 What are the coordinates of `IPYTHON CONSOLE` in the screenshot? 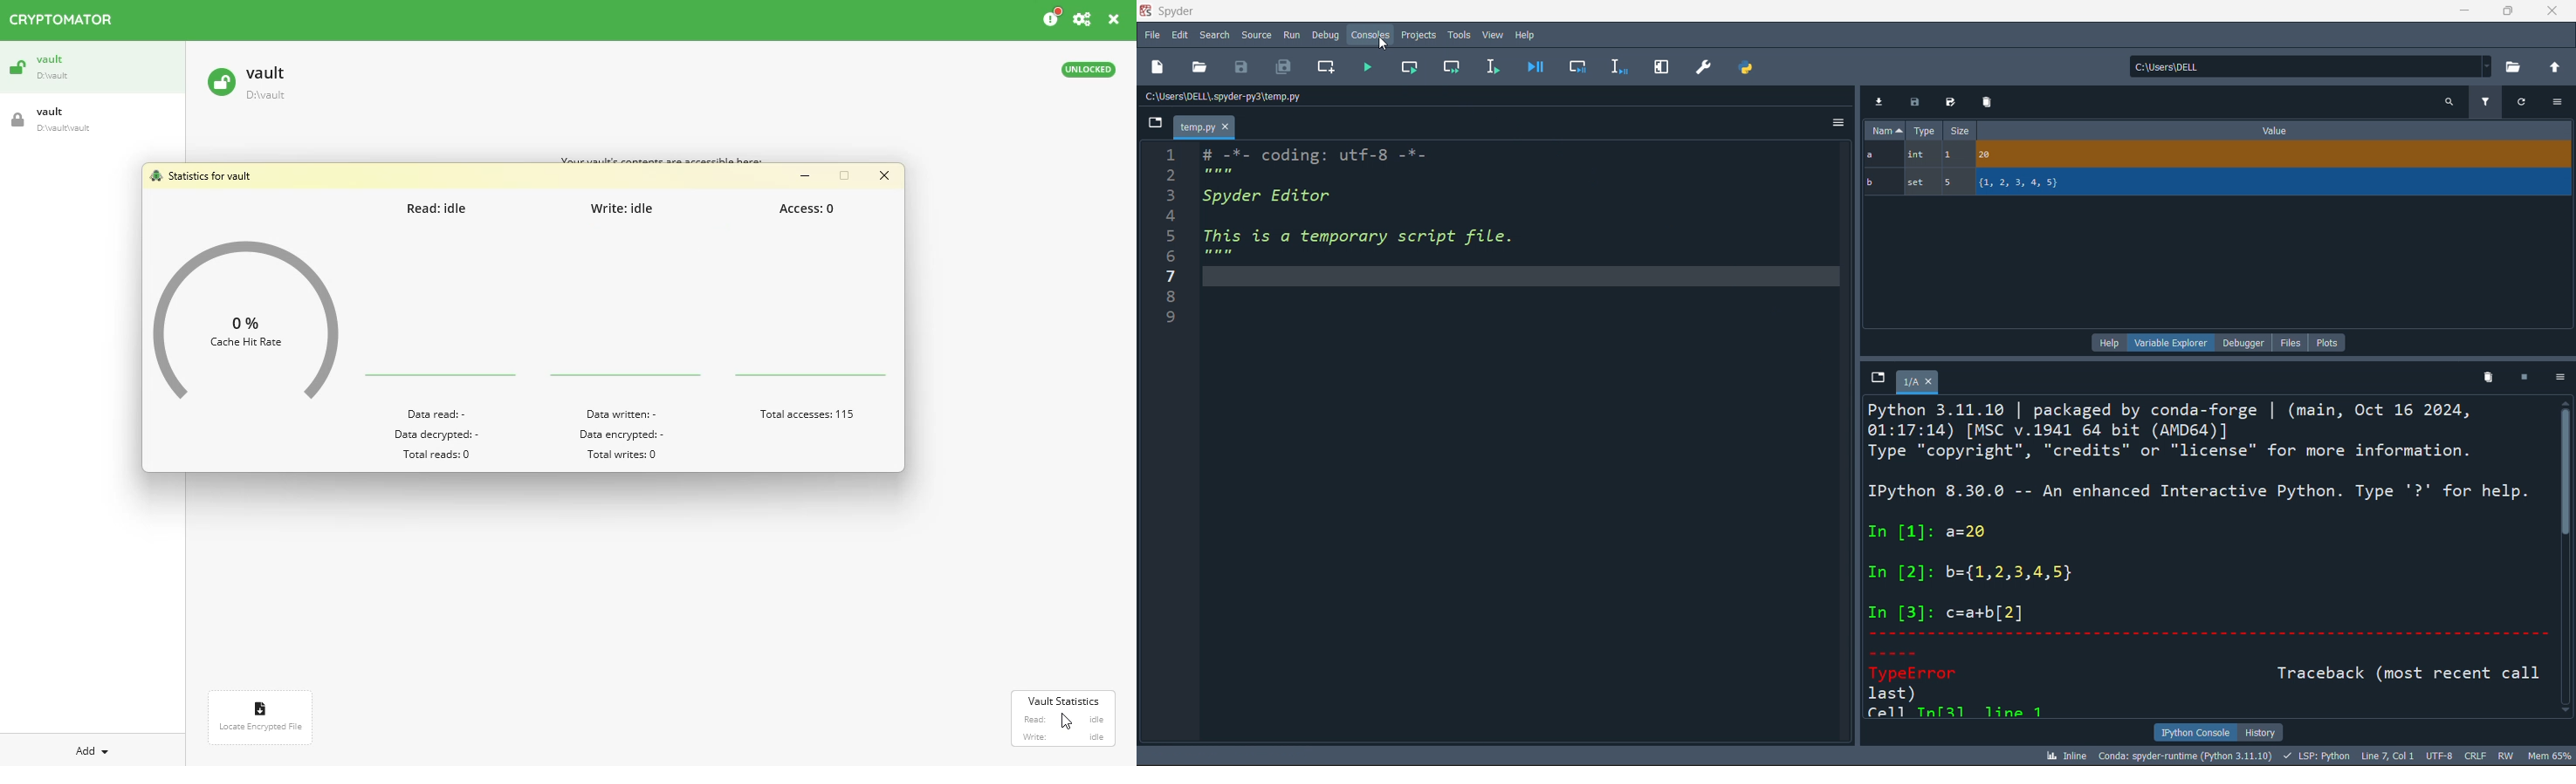 It's located at (2195, 730).